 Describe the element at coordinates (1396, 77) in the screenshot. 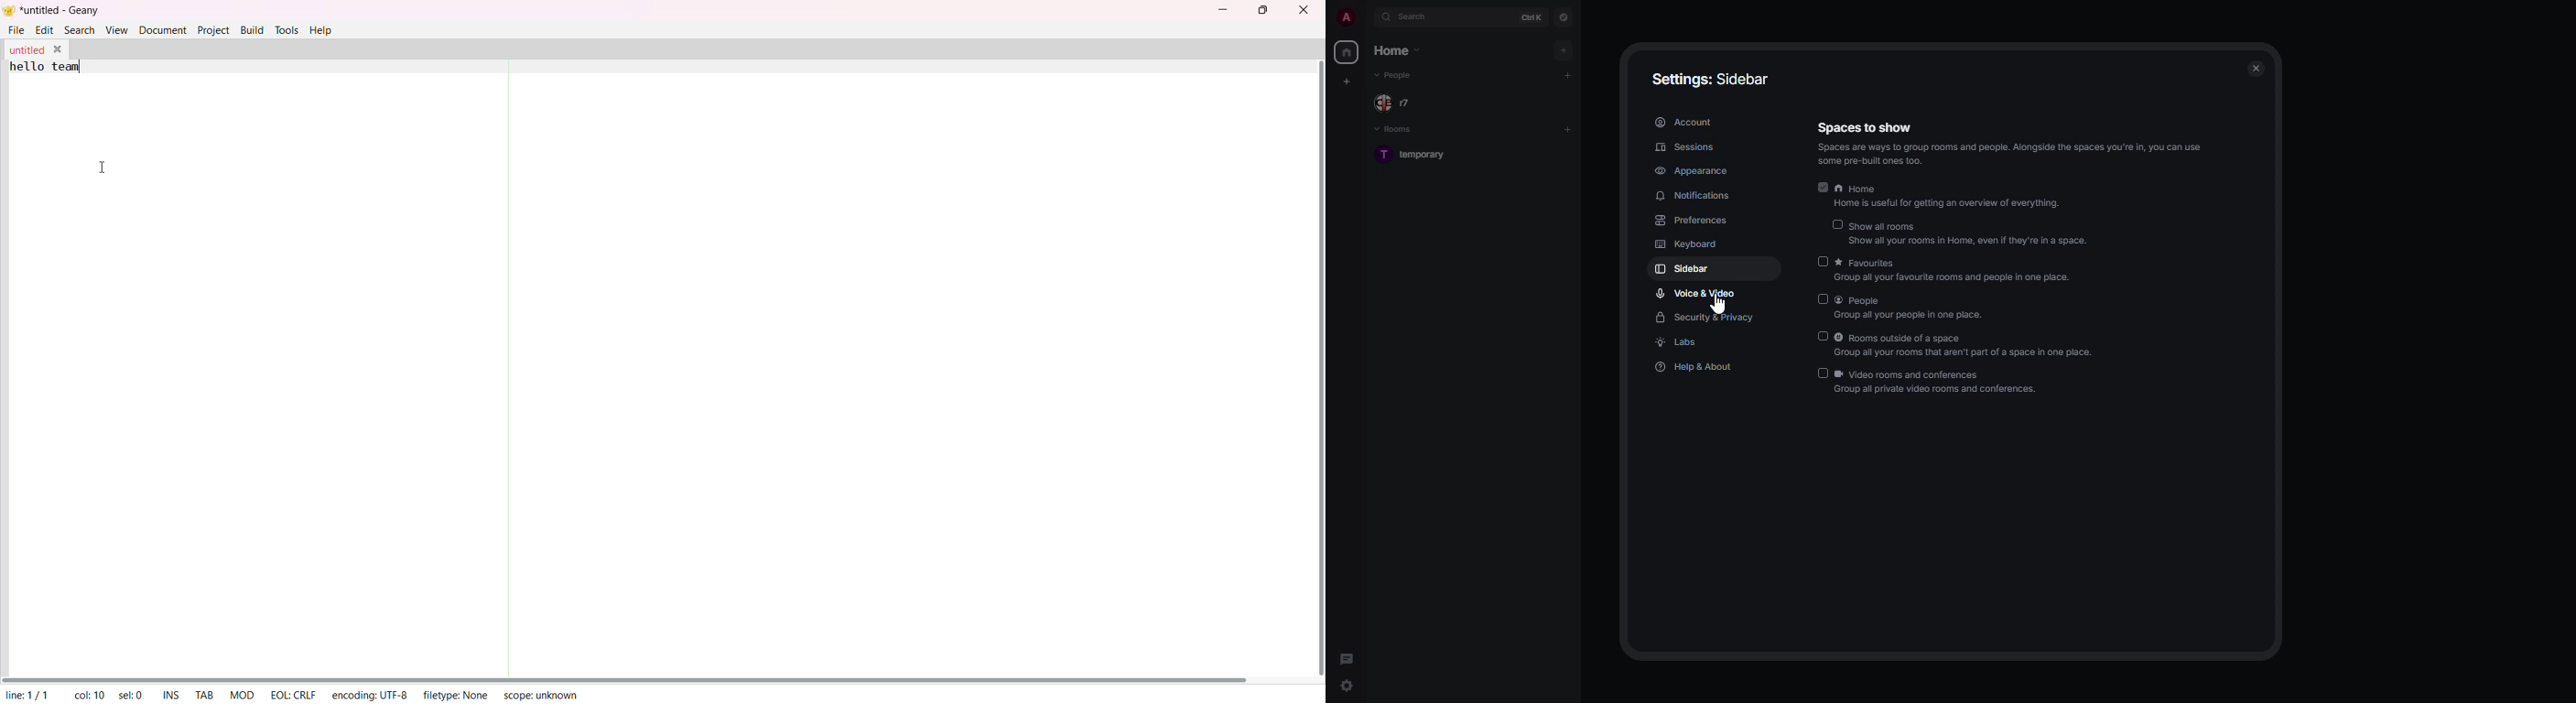

I see `people` at that location.